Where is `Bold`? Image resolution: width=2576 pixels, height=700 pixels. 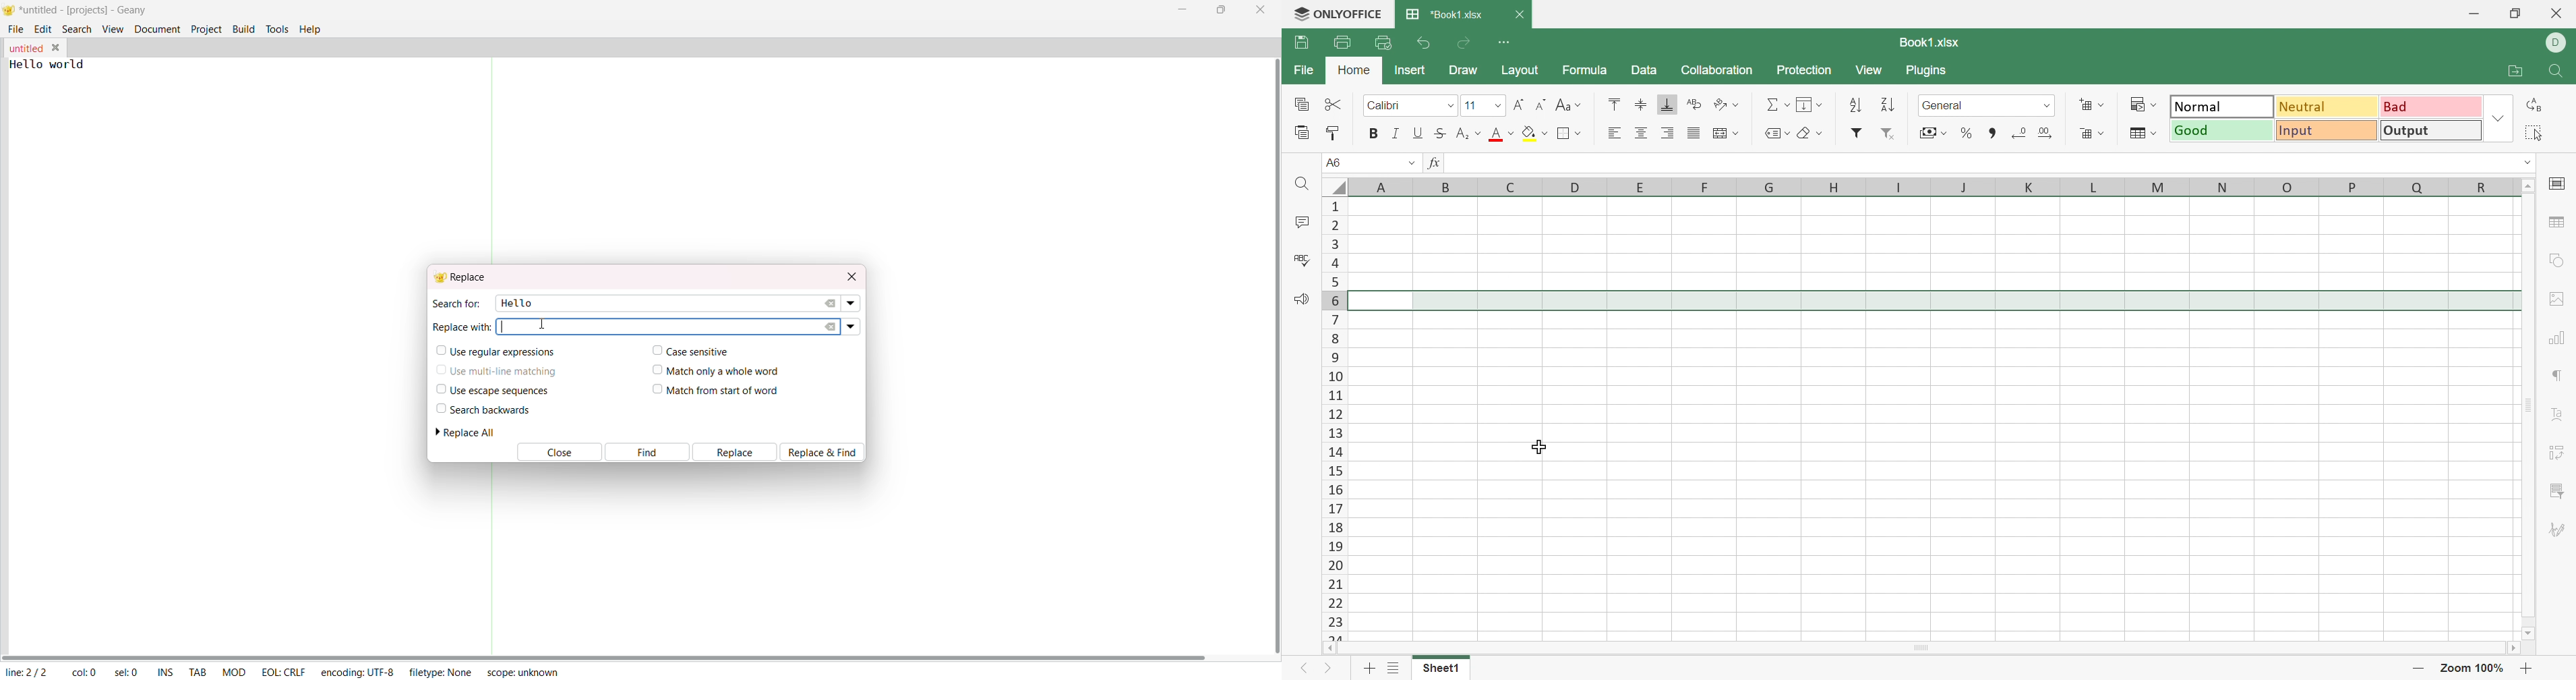 Bold is located at coordinates (1373, 134).